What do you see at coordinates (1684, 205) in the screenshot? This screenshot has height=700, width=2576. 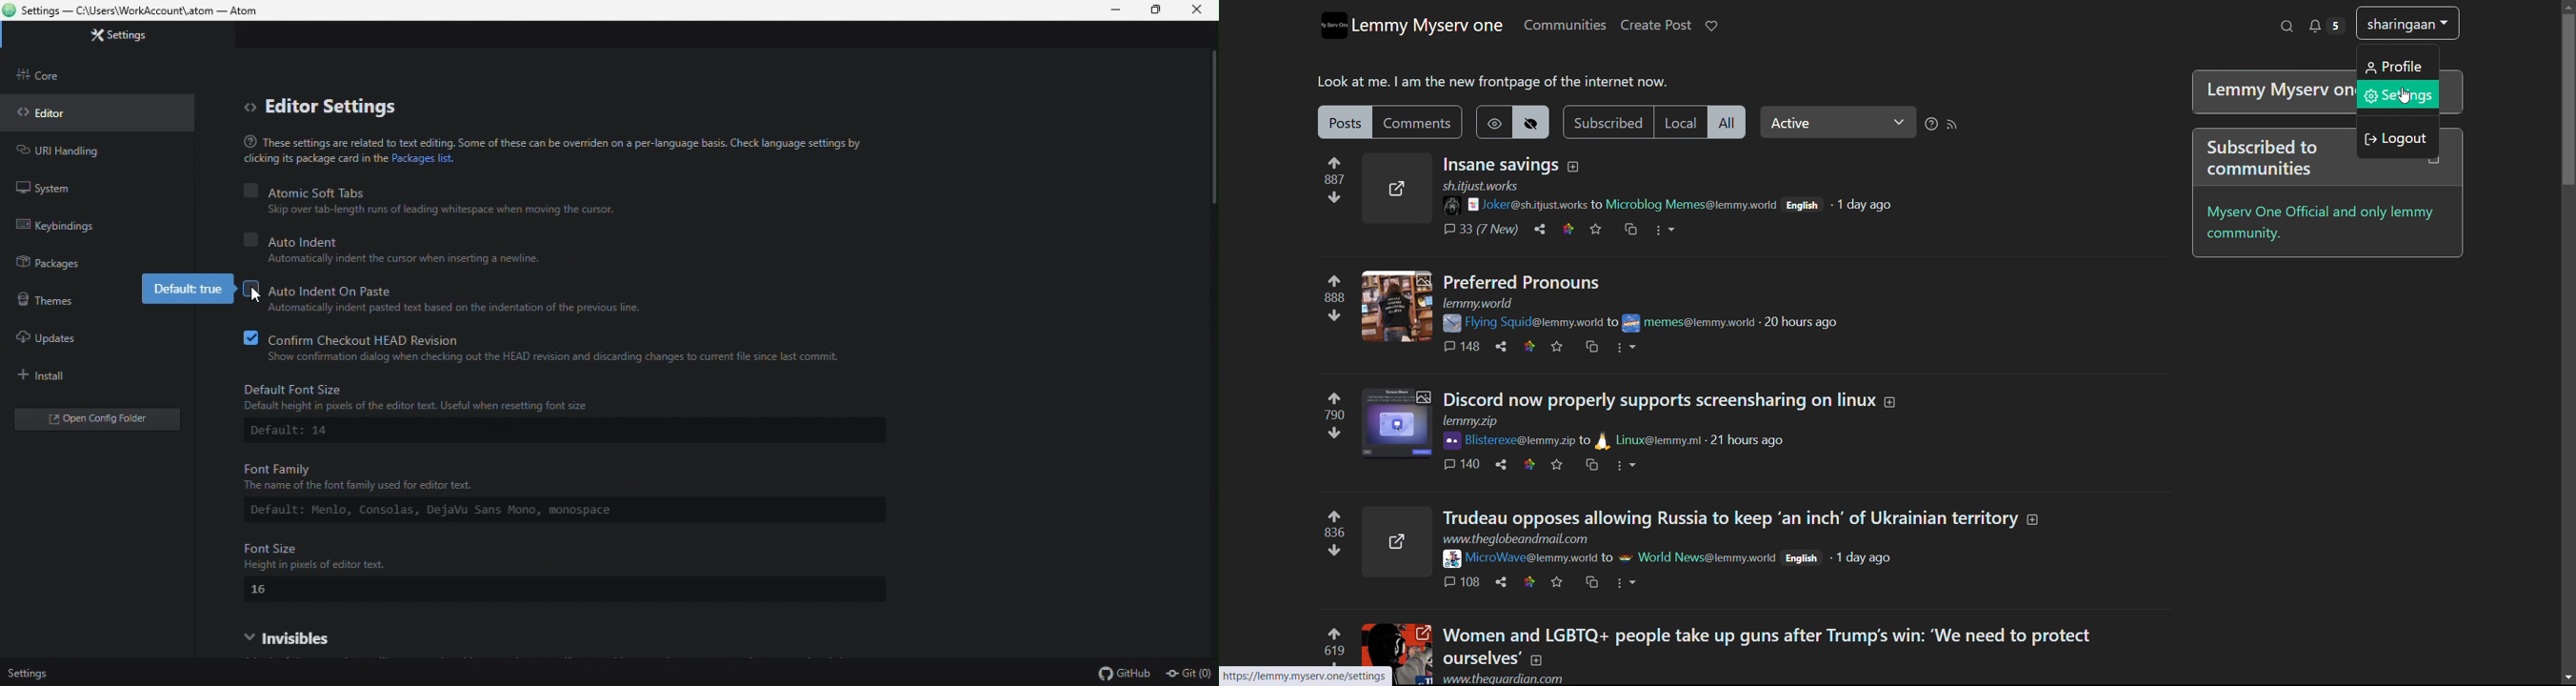 I see `to Microblog Memes@lemmy.woeld` at bounding box center [1684, 205].